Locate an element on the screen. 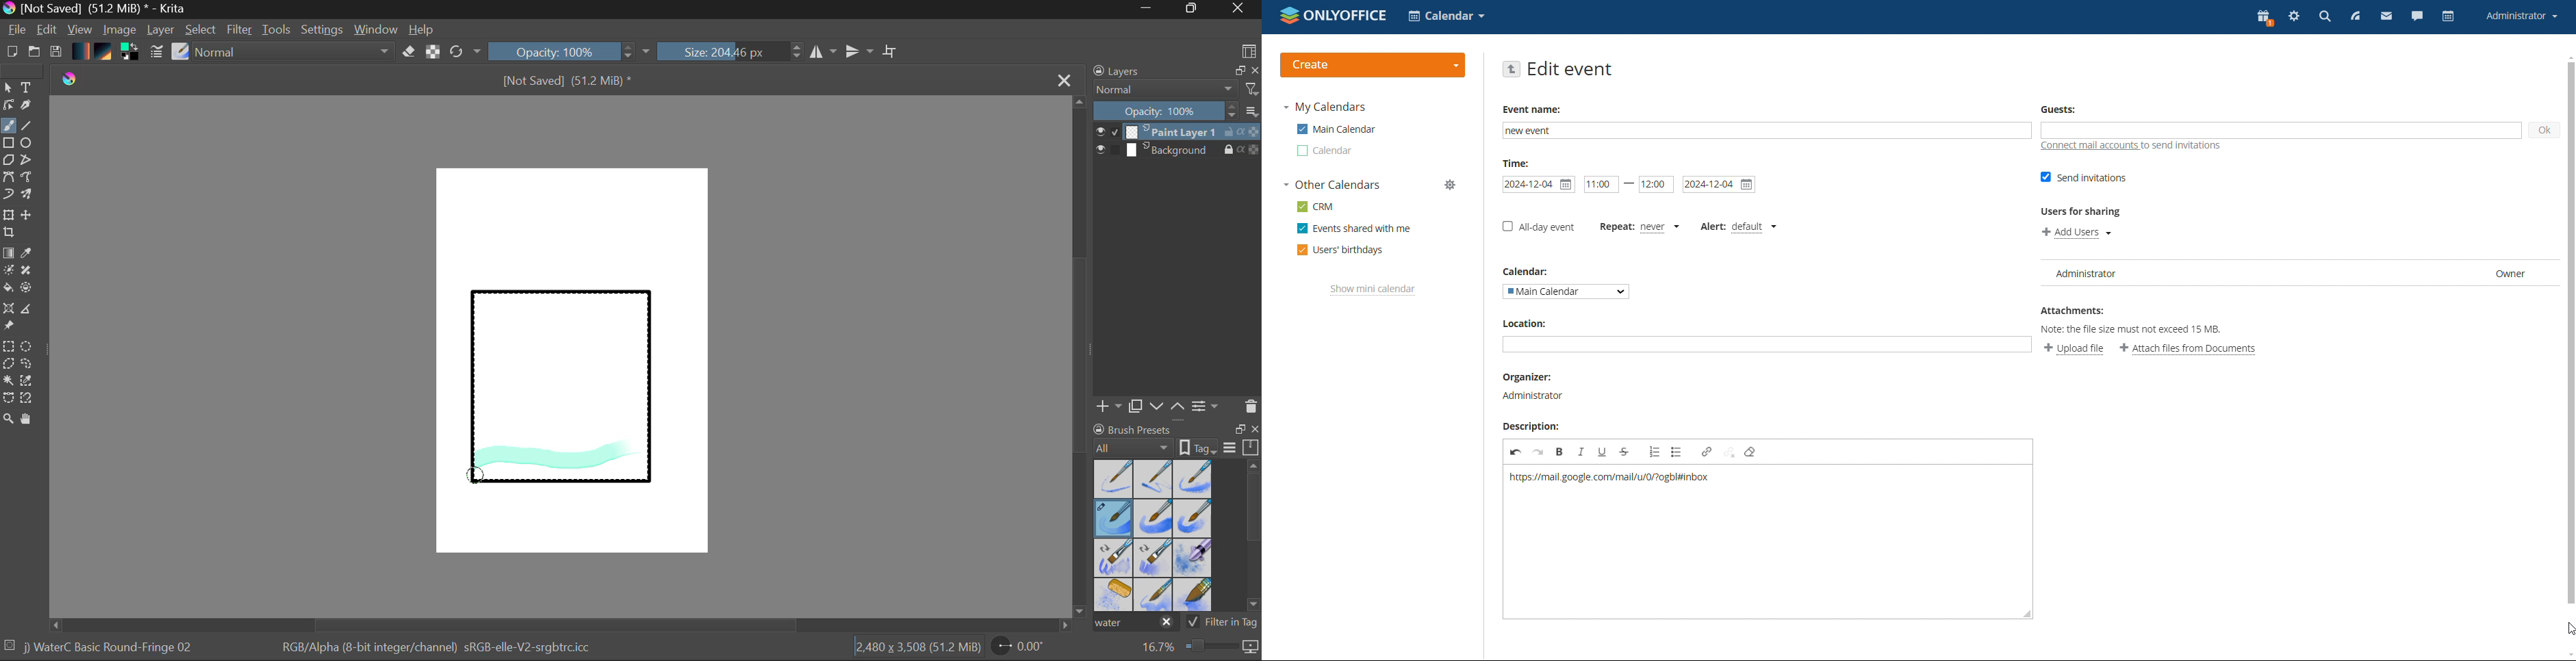  Crop is located at coordinates (892, 51).